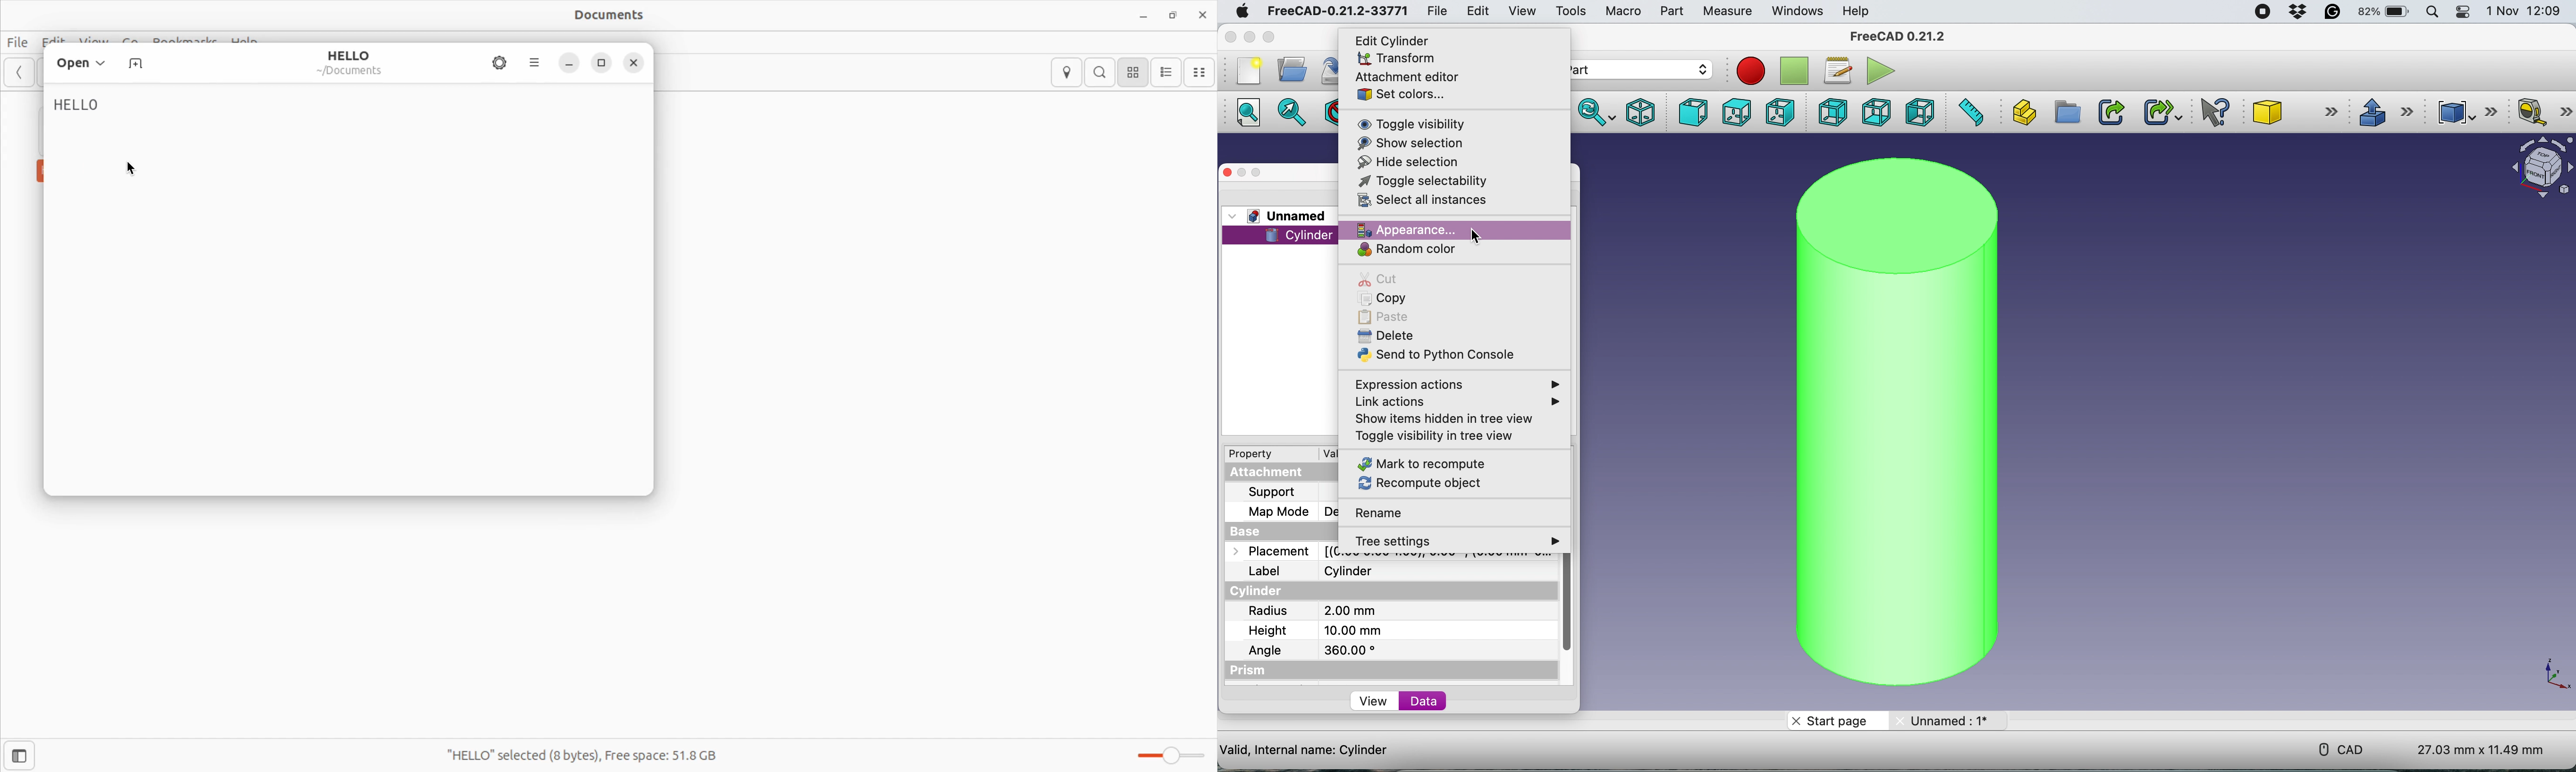 This screenshot has height=784, width=2576. What do you see at coordinates (1292, 512) in the screenshot?
I see `map mode` at bounding box center [1292, 512].